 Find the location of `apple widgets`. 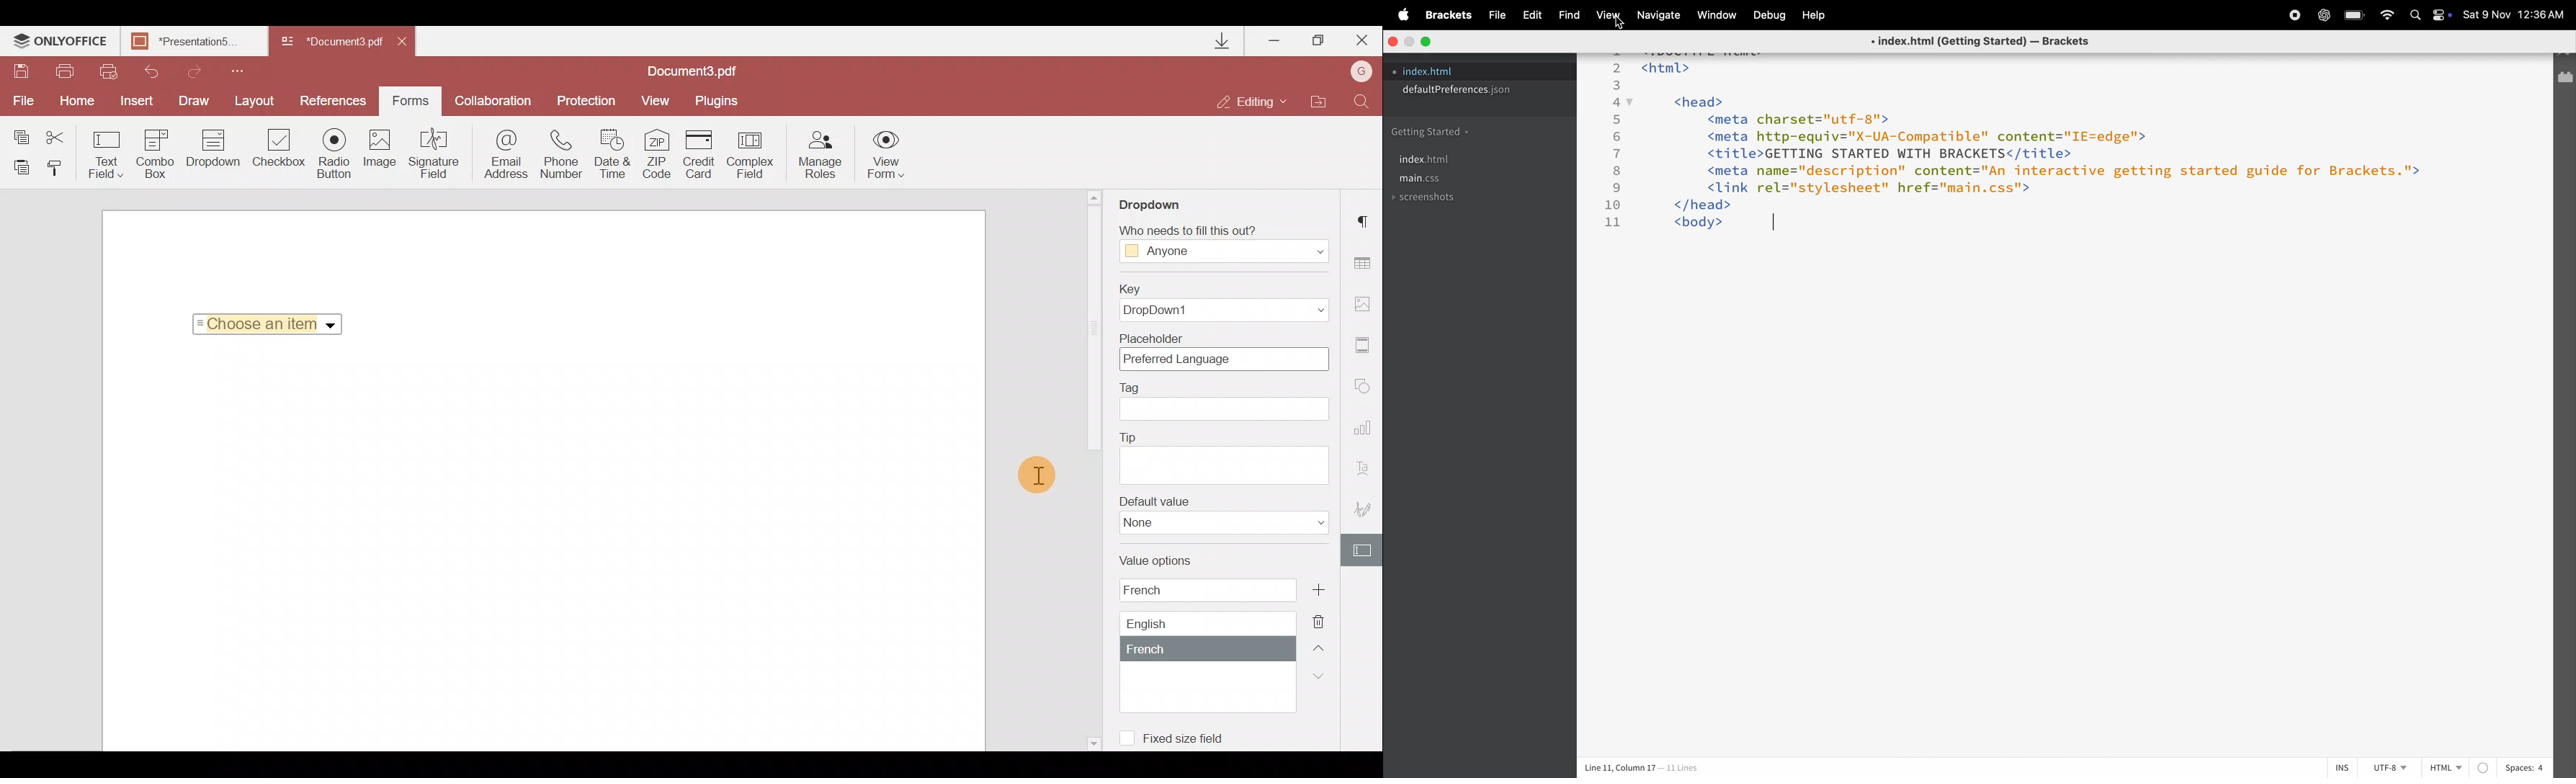

apple widgets is located at coordinates (2432, 16).